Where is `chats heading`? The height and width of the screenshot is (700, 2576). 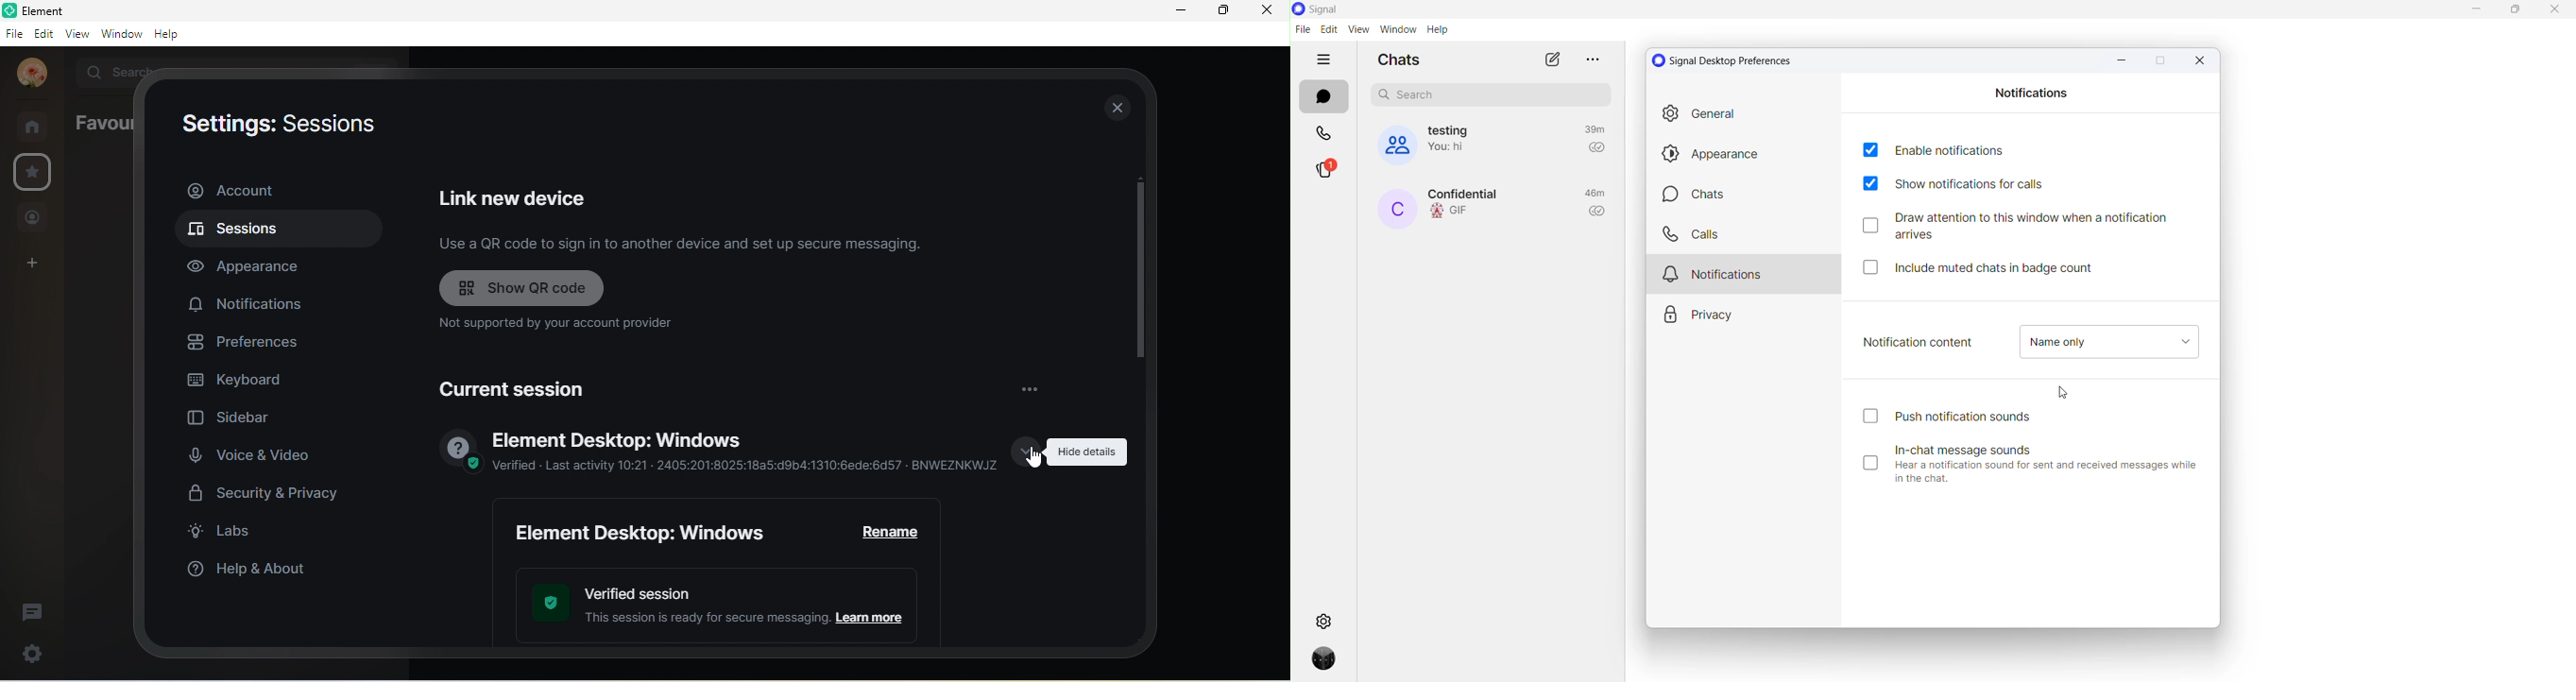
chats heading is located at coordinates (1398, 60).